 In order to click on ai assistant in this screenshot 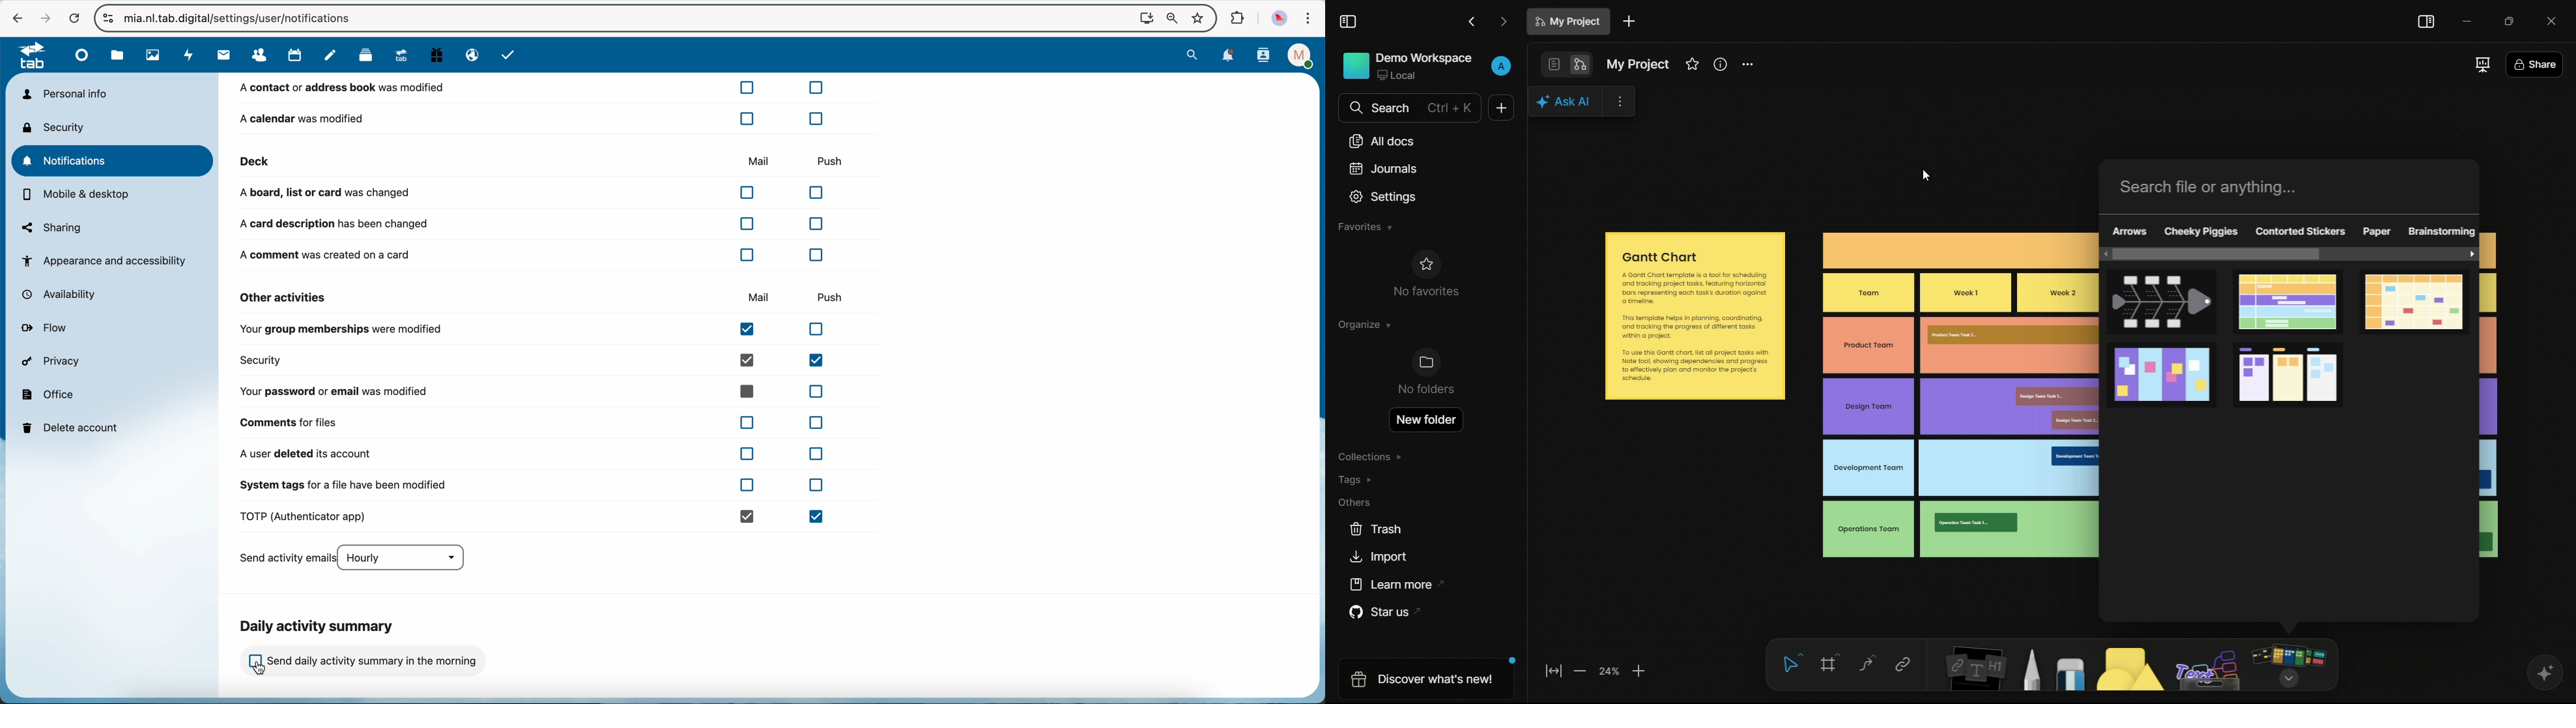, I will do `click(2542, 671)`.